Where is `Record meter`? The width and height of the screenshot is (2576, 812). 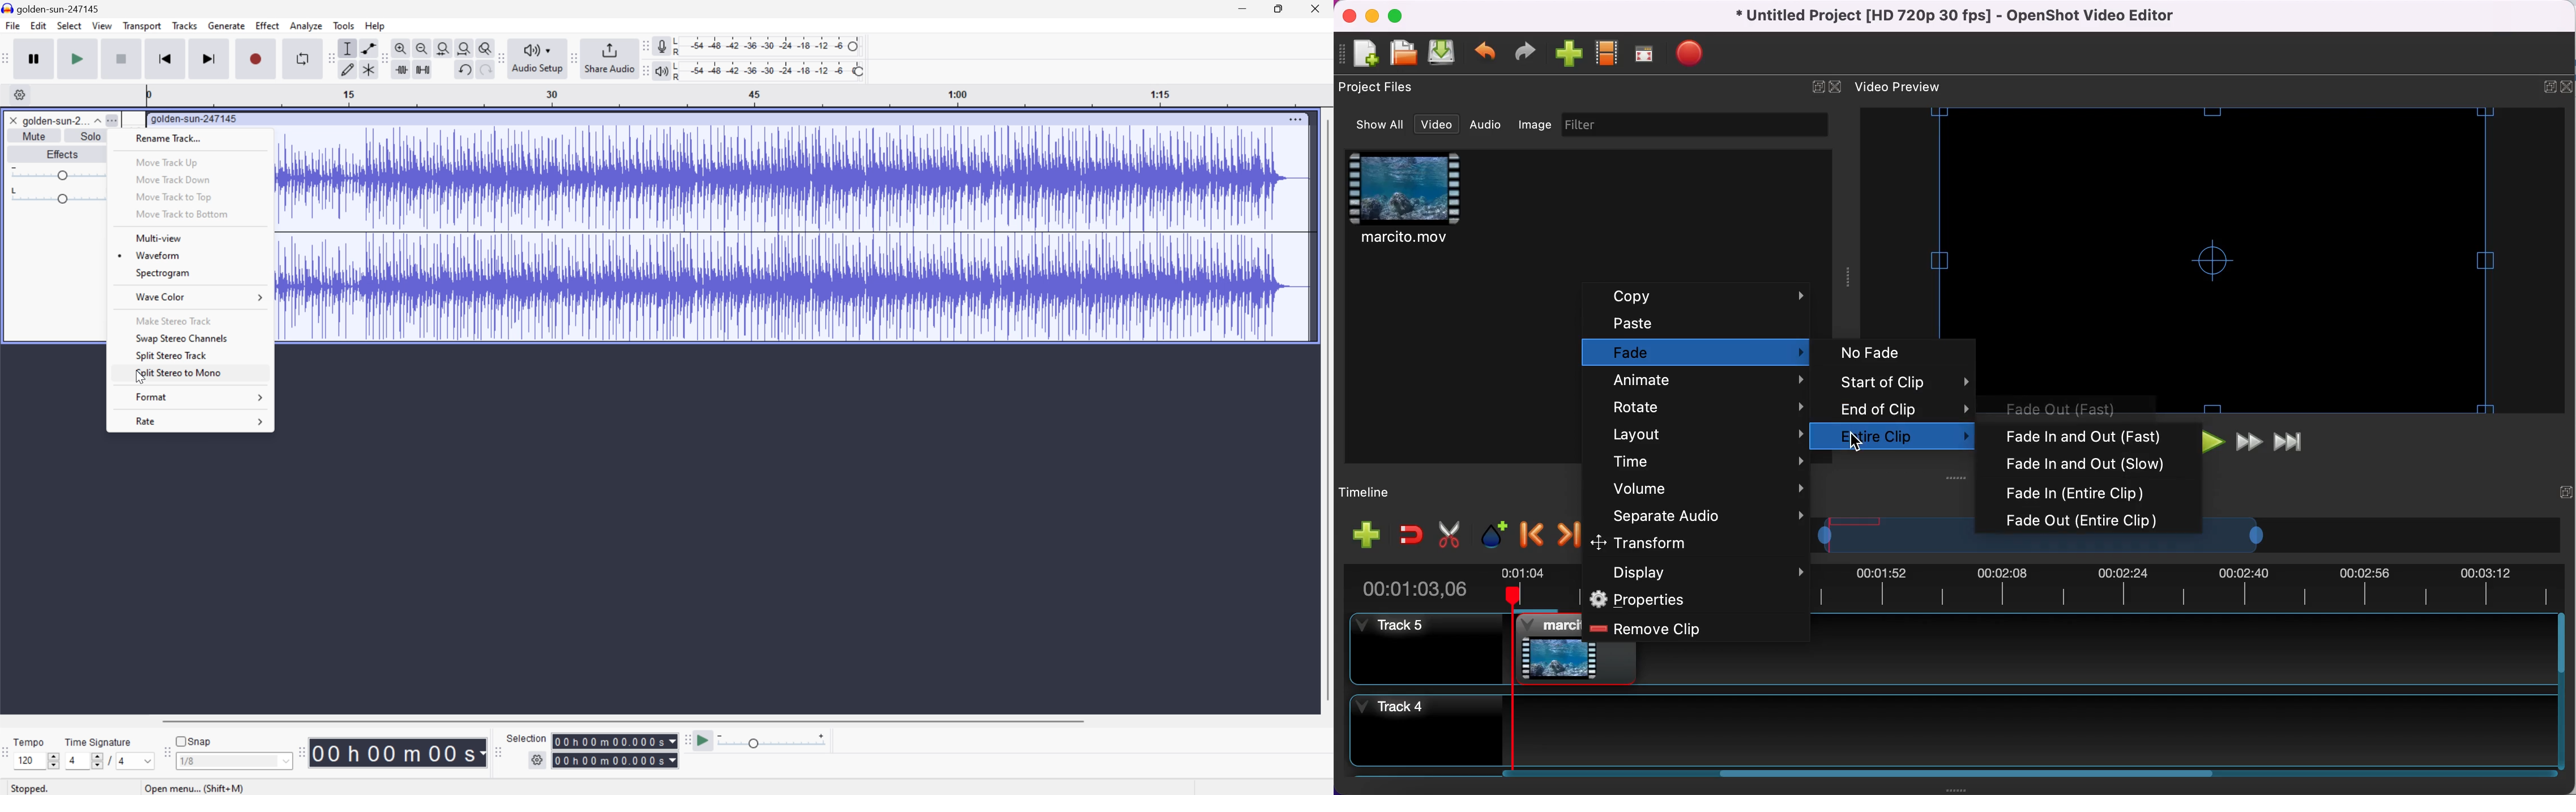 Record meter is located at coordinates (660, 44).